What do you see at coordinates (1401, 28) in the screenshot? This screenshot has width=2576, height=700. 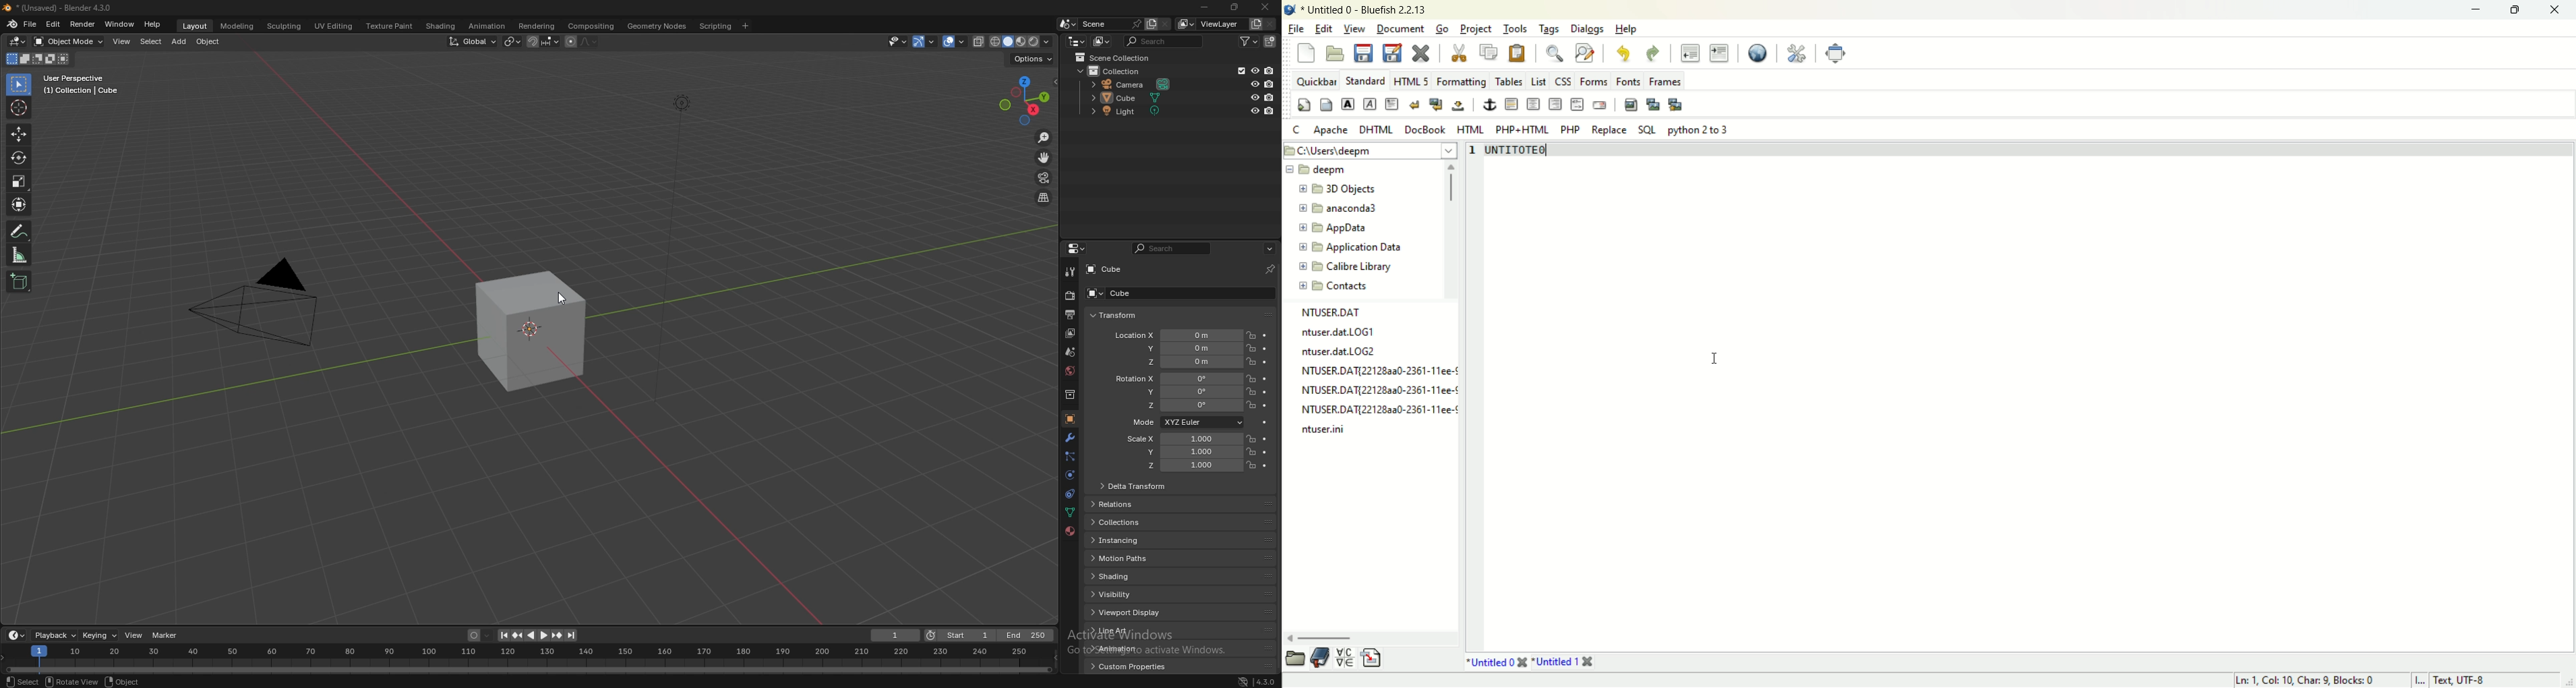 I see `document` at bounding box center [1401, 28].